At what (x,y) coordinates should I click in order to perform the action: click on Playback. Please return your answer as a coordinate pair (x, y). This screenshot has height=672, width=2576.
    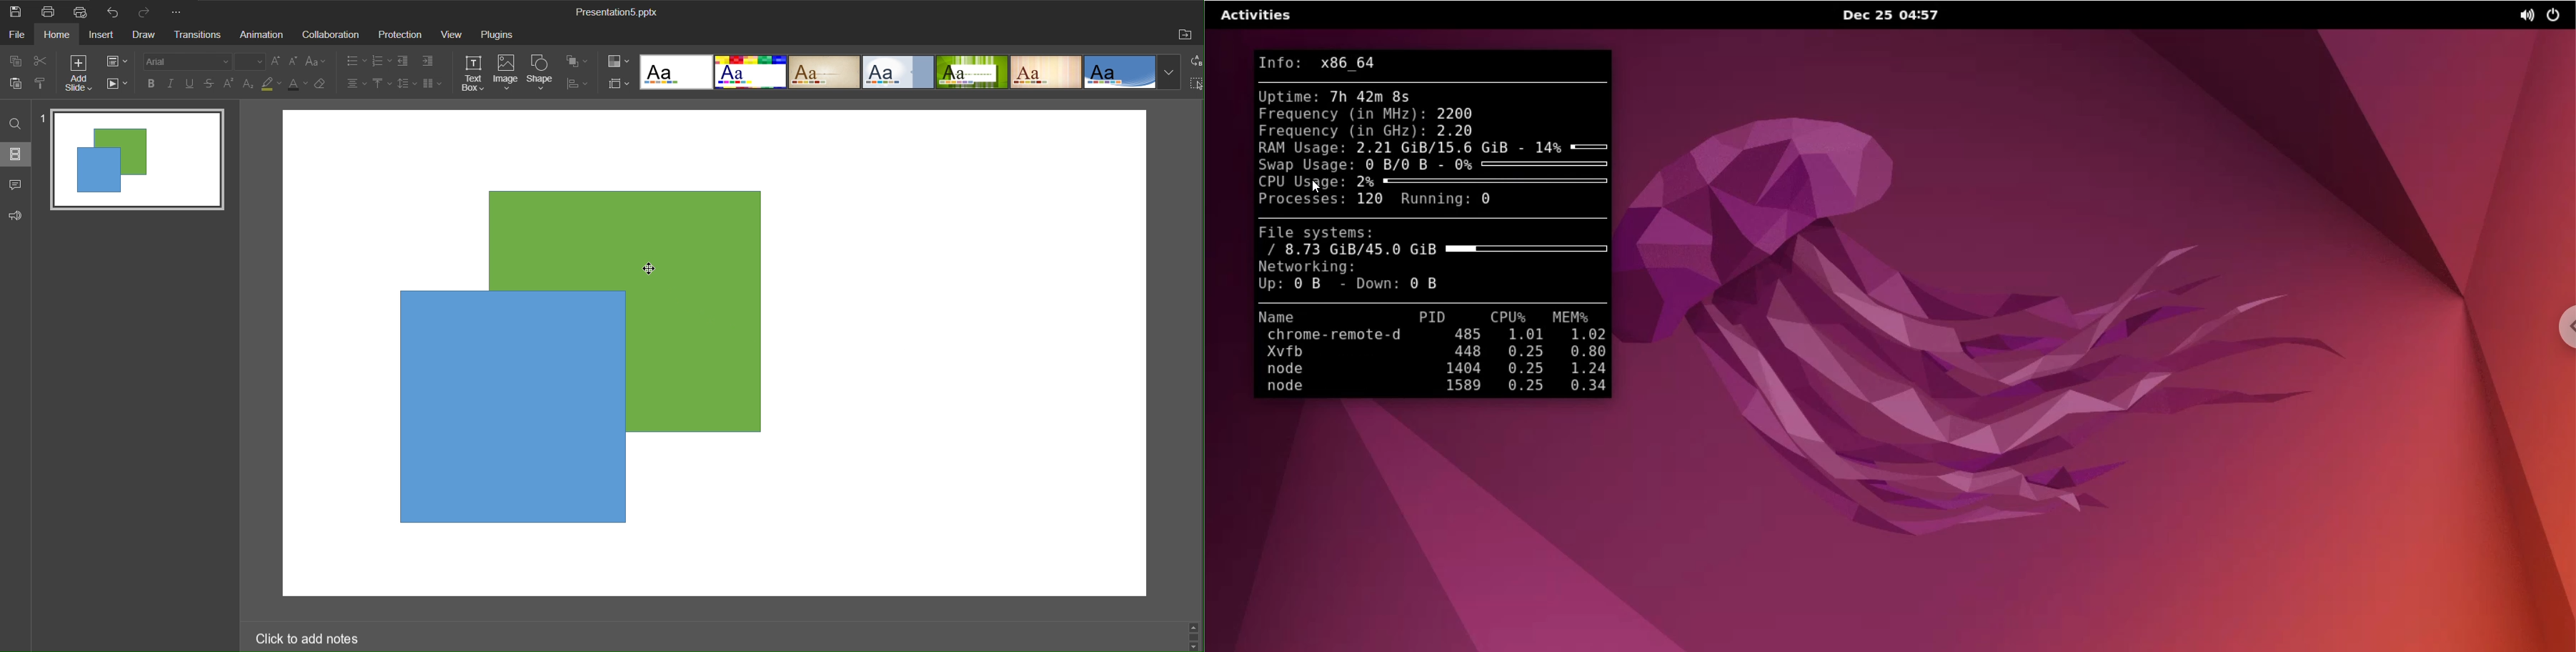
    Looking at the image, I should click on (118, 85).